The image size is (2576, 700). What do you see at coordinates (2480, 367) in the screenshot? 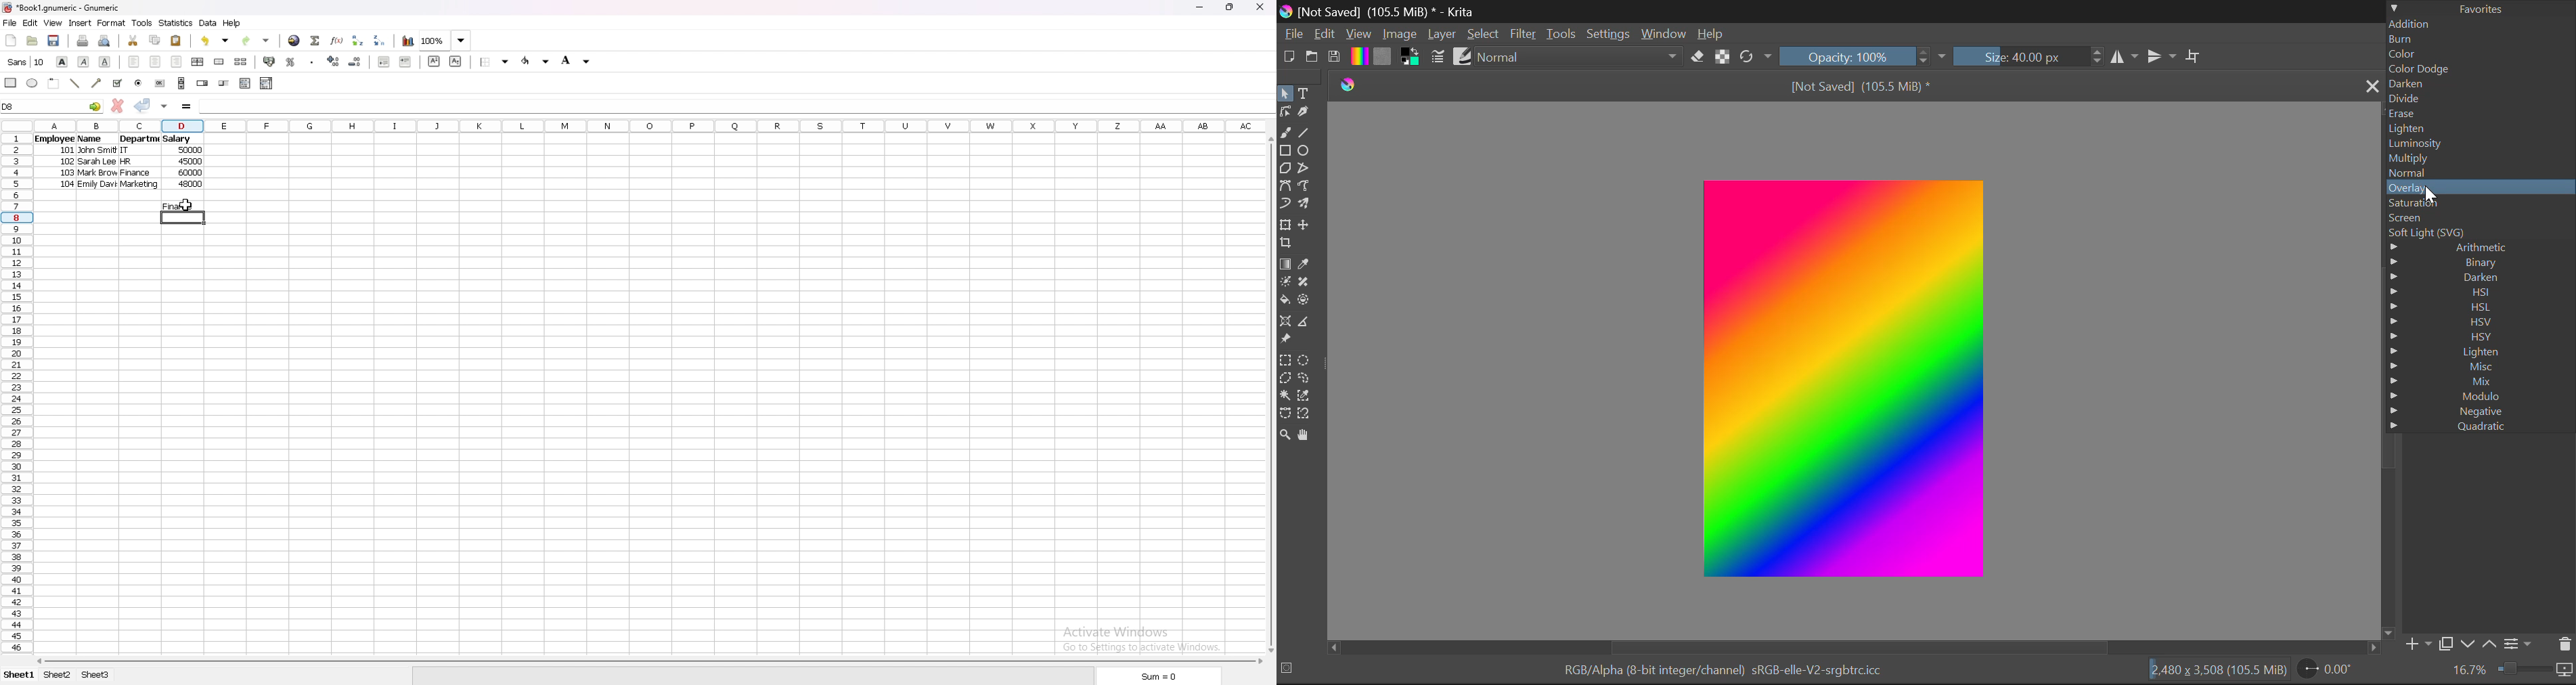
I see `Misc` at bounding box center [2480, 367].